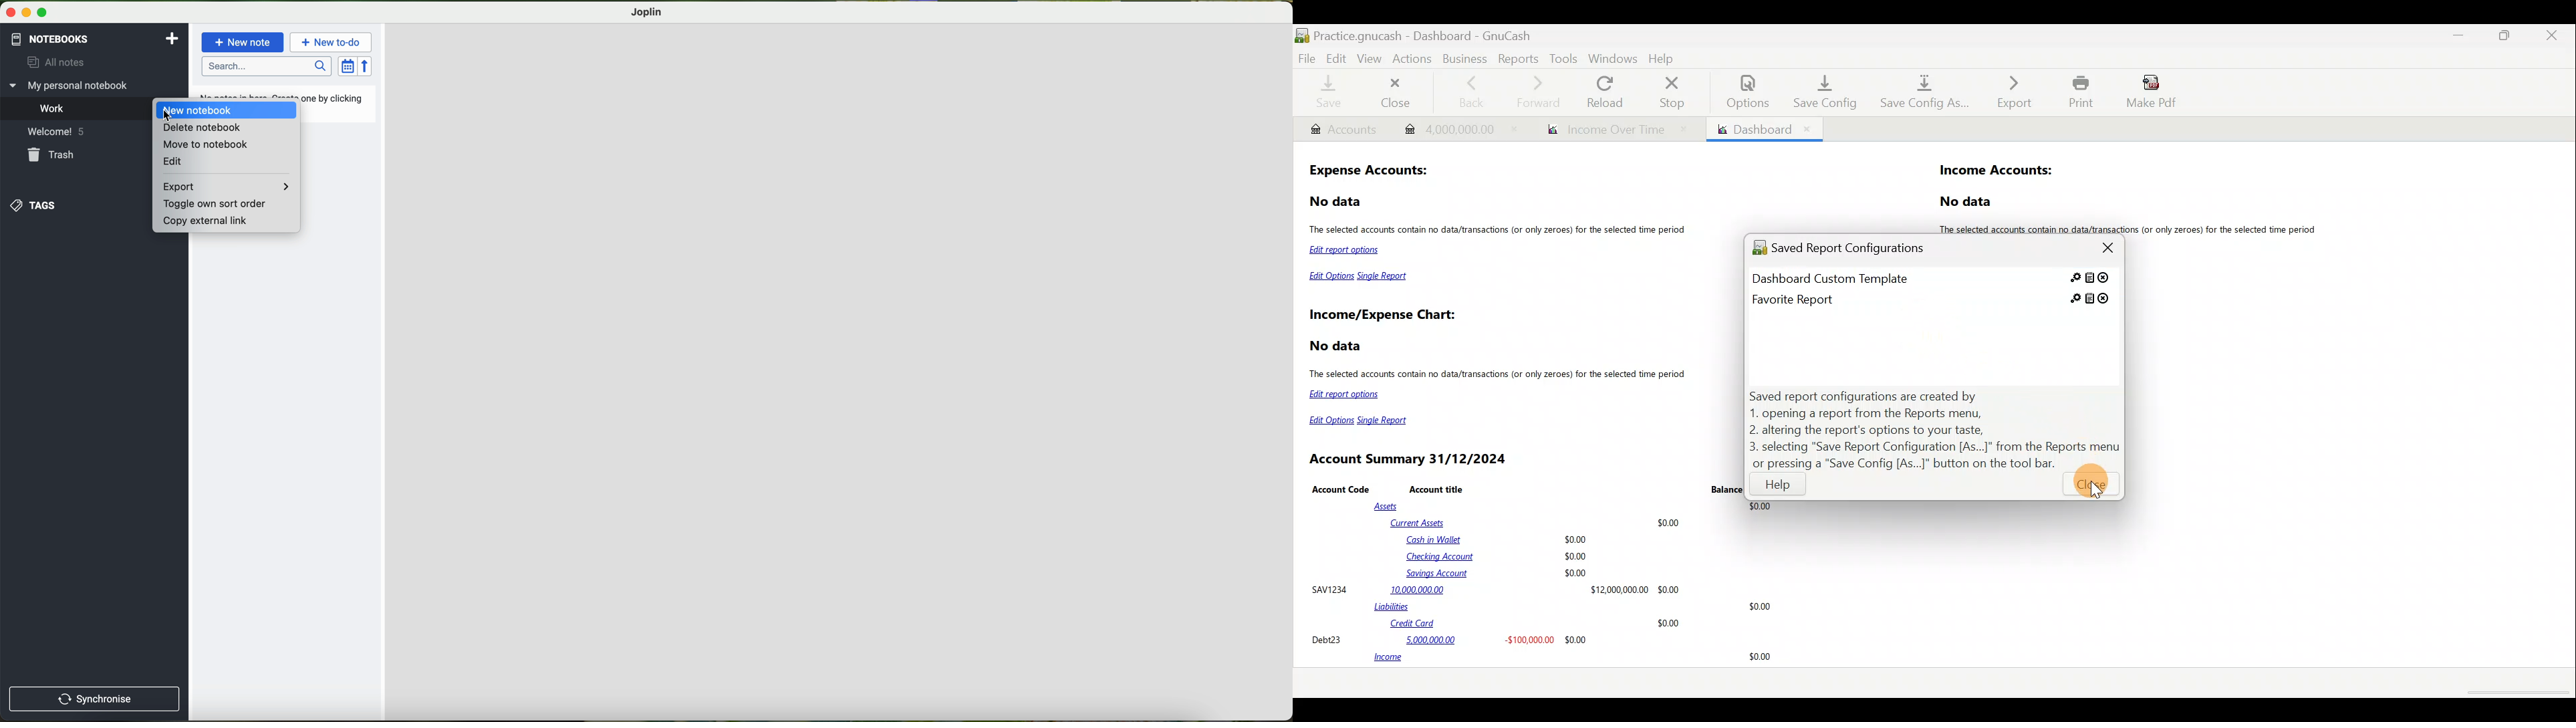 This screenshot has height=728, width=2576. Describe the element at coordinates (202, 127) in the screenshot. I see `delete notebook` at that location.